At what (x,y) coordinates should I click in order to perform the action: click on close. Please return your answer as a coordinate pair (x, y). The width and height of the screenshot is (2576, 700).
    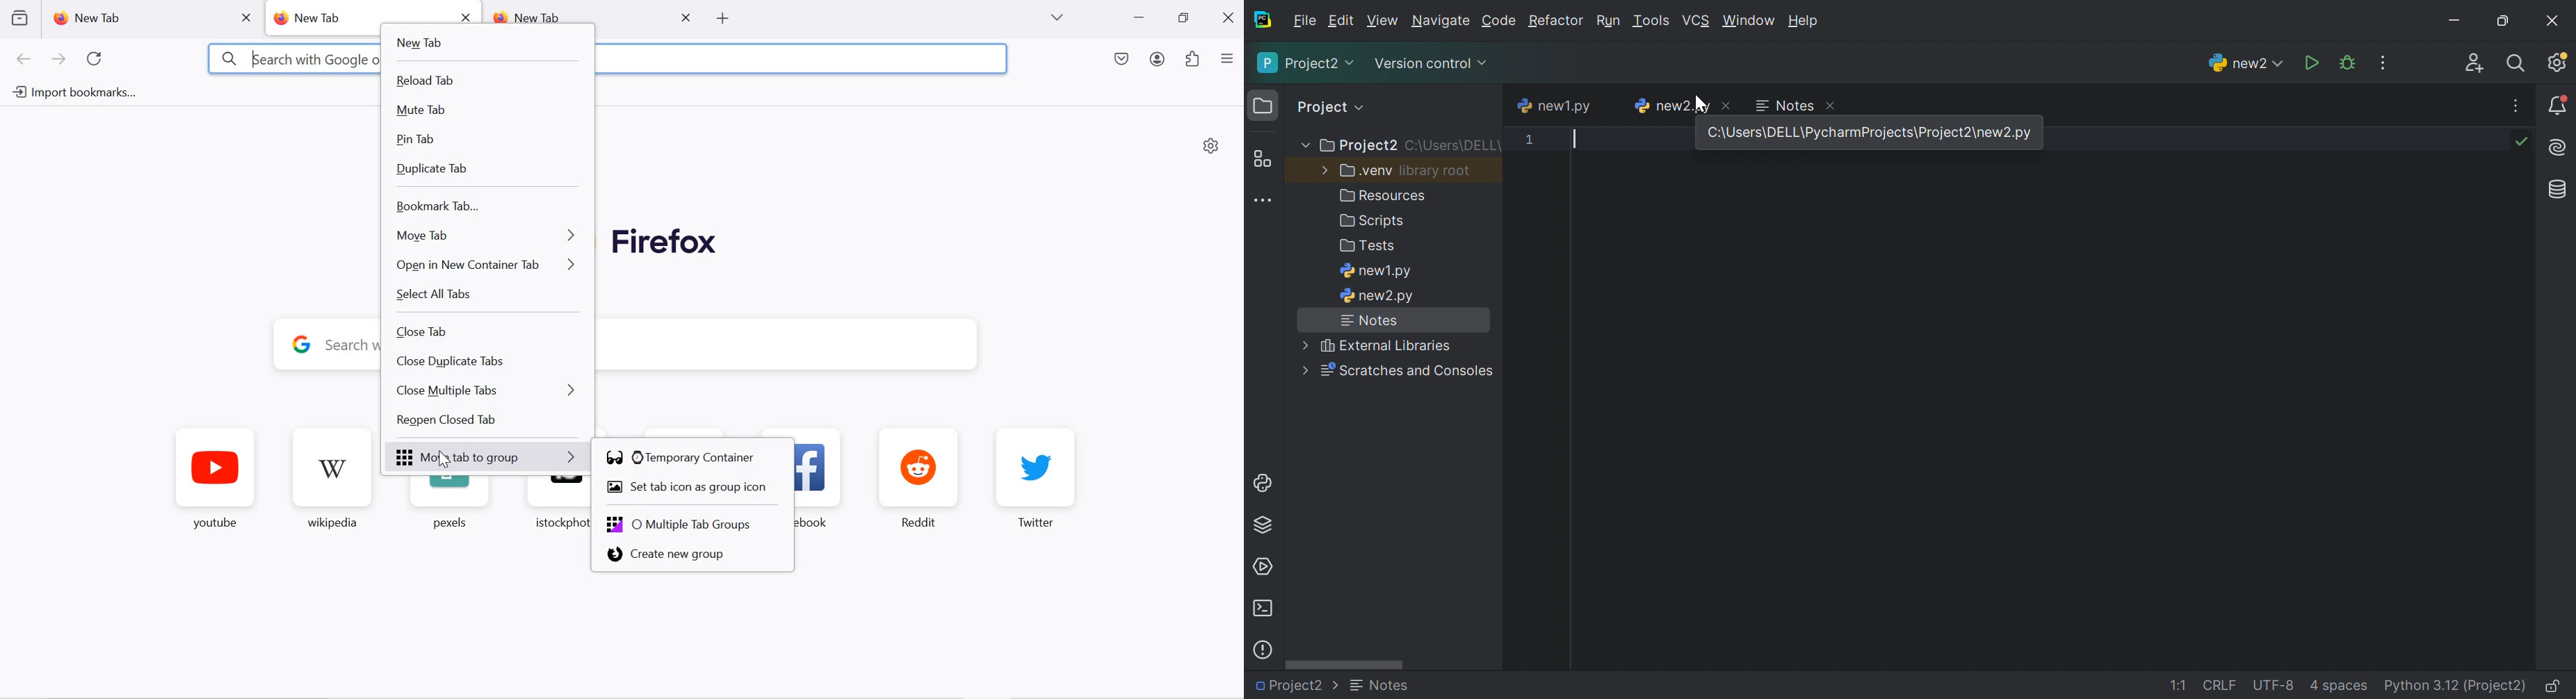
    Looking at the image, I should click on (1230, 16).